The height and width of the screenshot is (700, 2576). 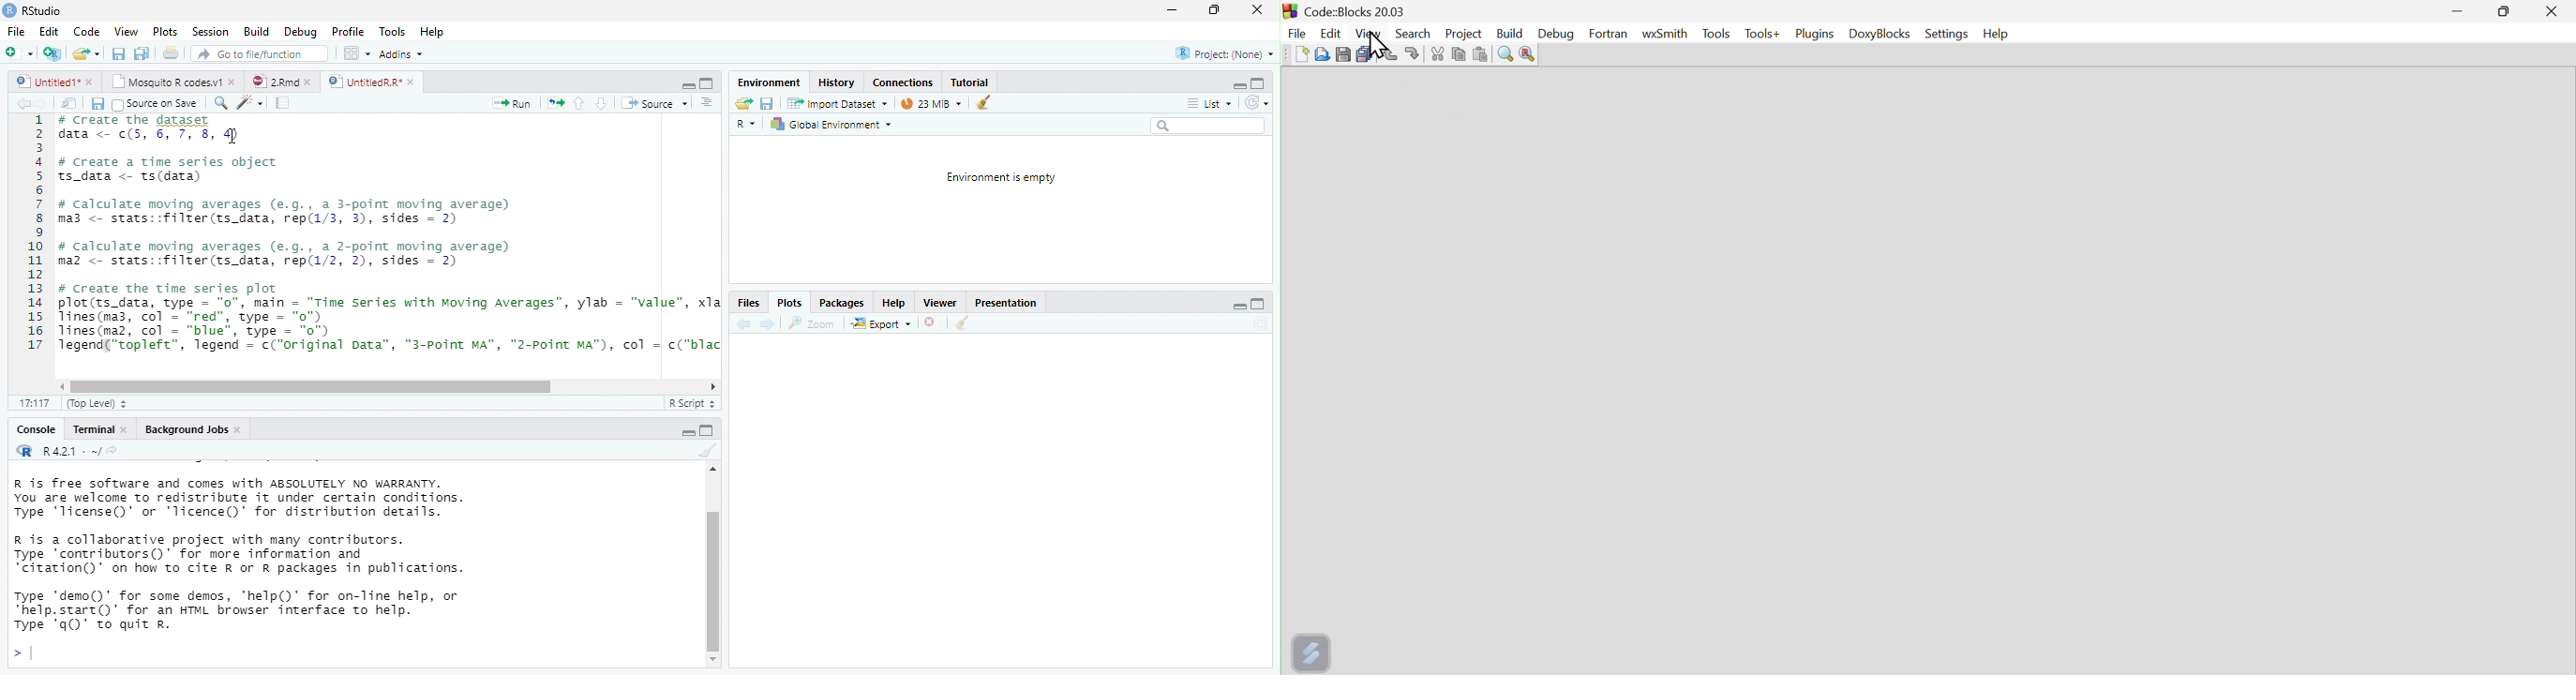 I want to click on R, so click(x=22, y=450).